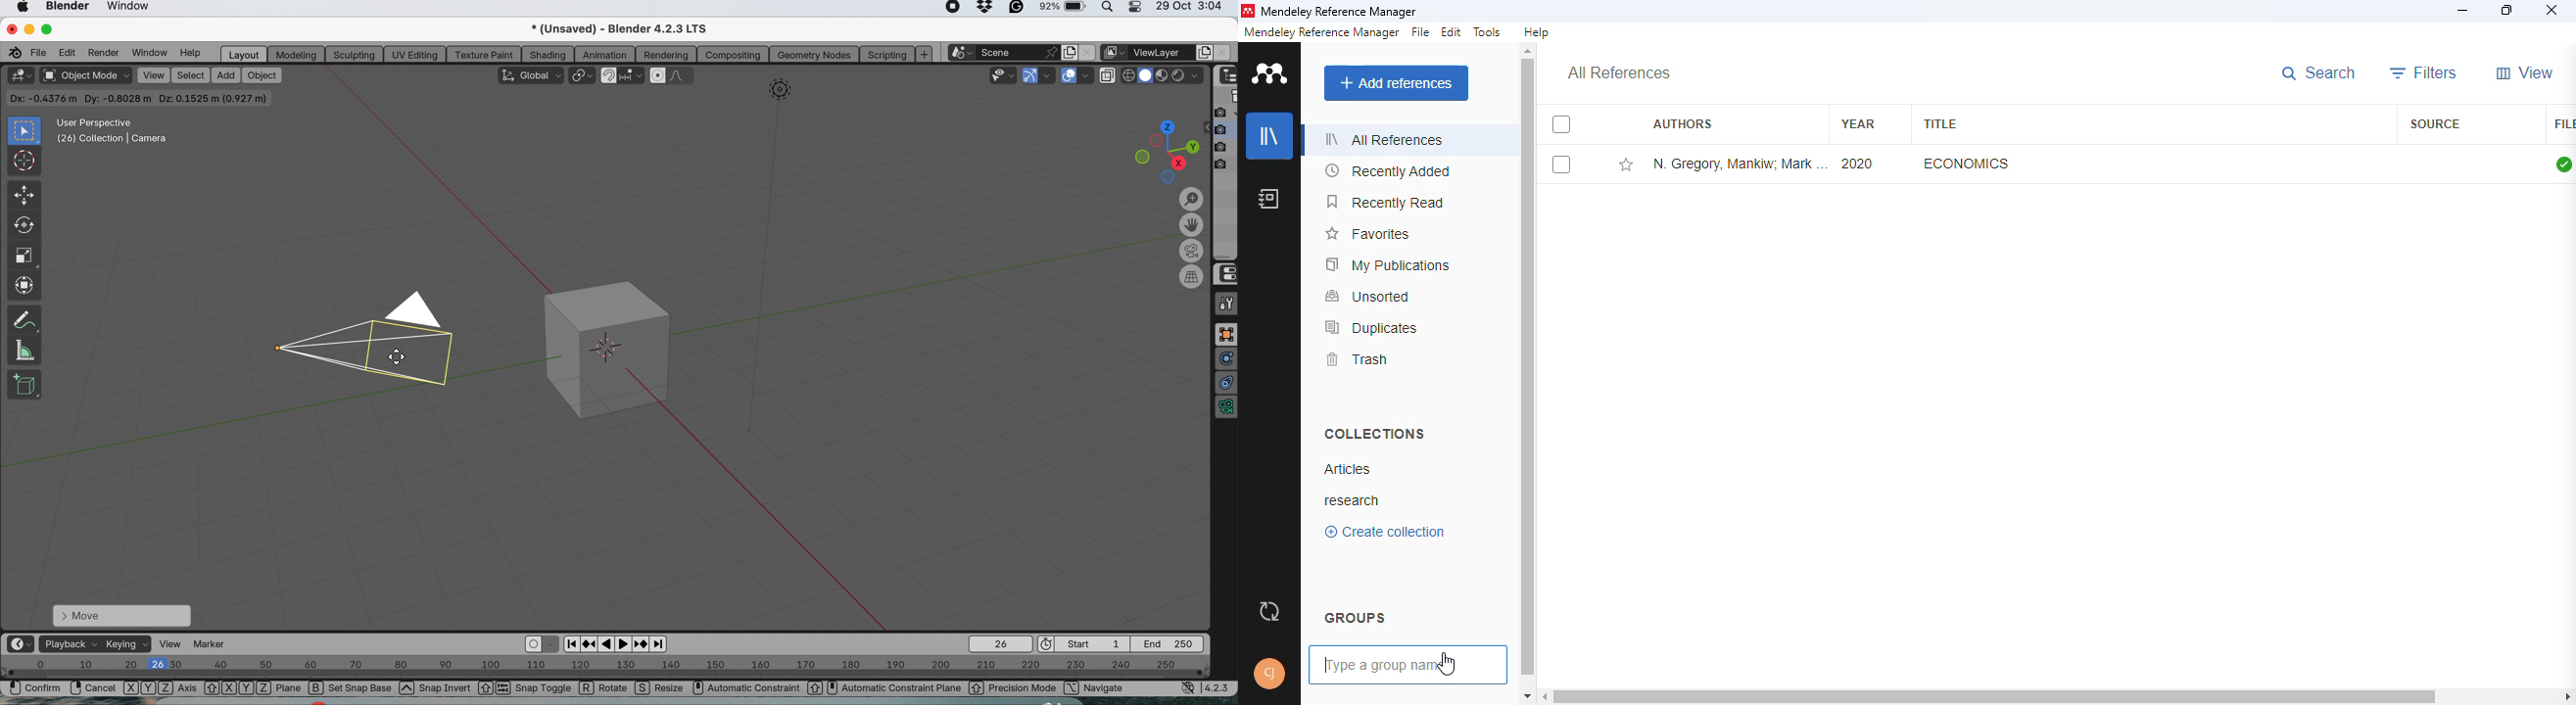  Describe the element at coordinates (191, 76) in the screenshot. I see `select` at that location.